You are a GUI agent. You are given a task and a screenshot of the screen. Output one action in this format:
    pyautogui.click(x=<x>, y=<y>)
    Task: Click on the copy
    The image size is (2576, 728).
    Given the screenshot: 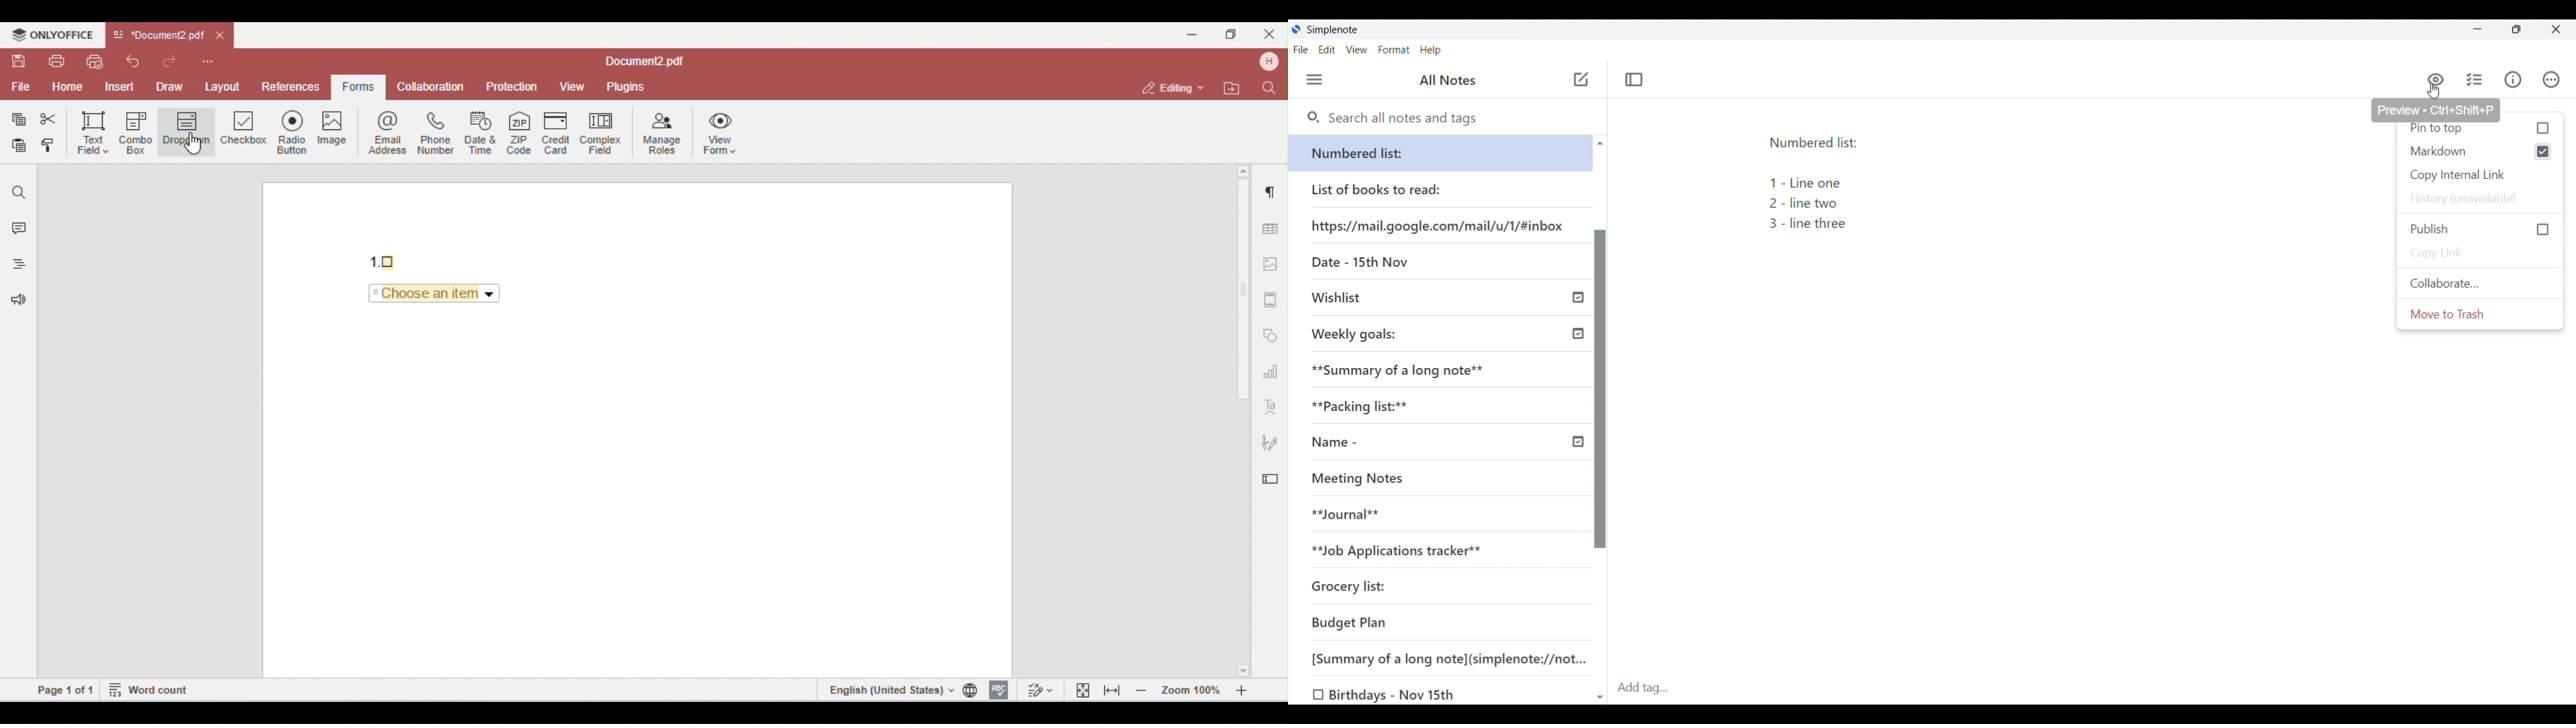 What is the action you would take?
    pyautogui.click(x=19, y=119)
    